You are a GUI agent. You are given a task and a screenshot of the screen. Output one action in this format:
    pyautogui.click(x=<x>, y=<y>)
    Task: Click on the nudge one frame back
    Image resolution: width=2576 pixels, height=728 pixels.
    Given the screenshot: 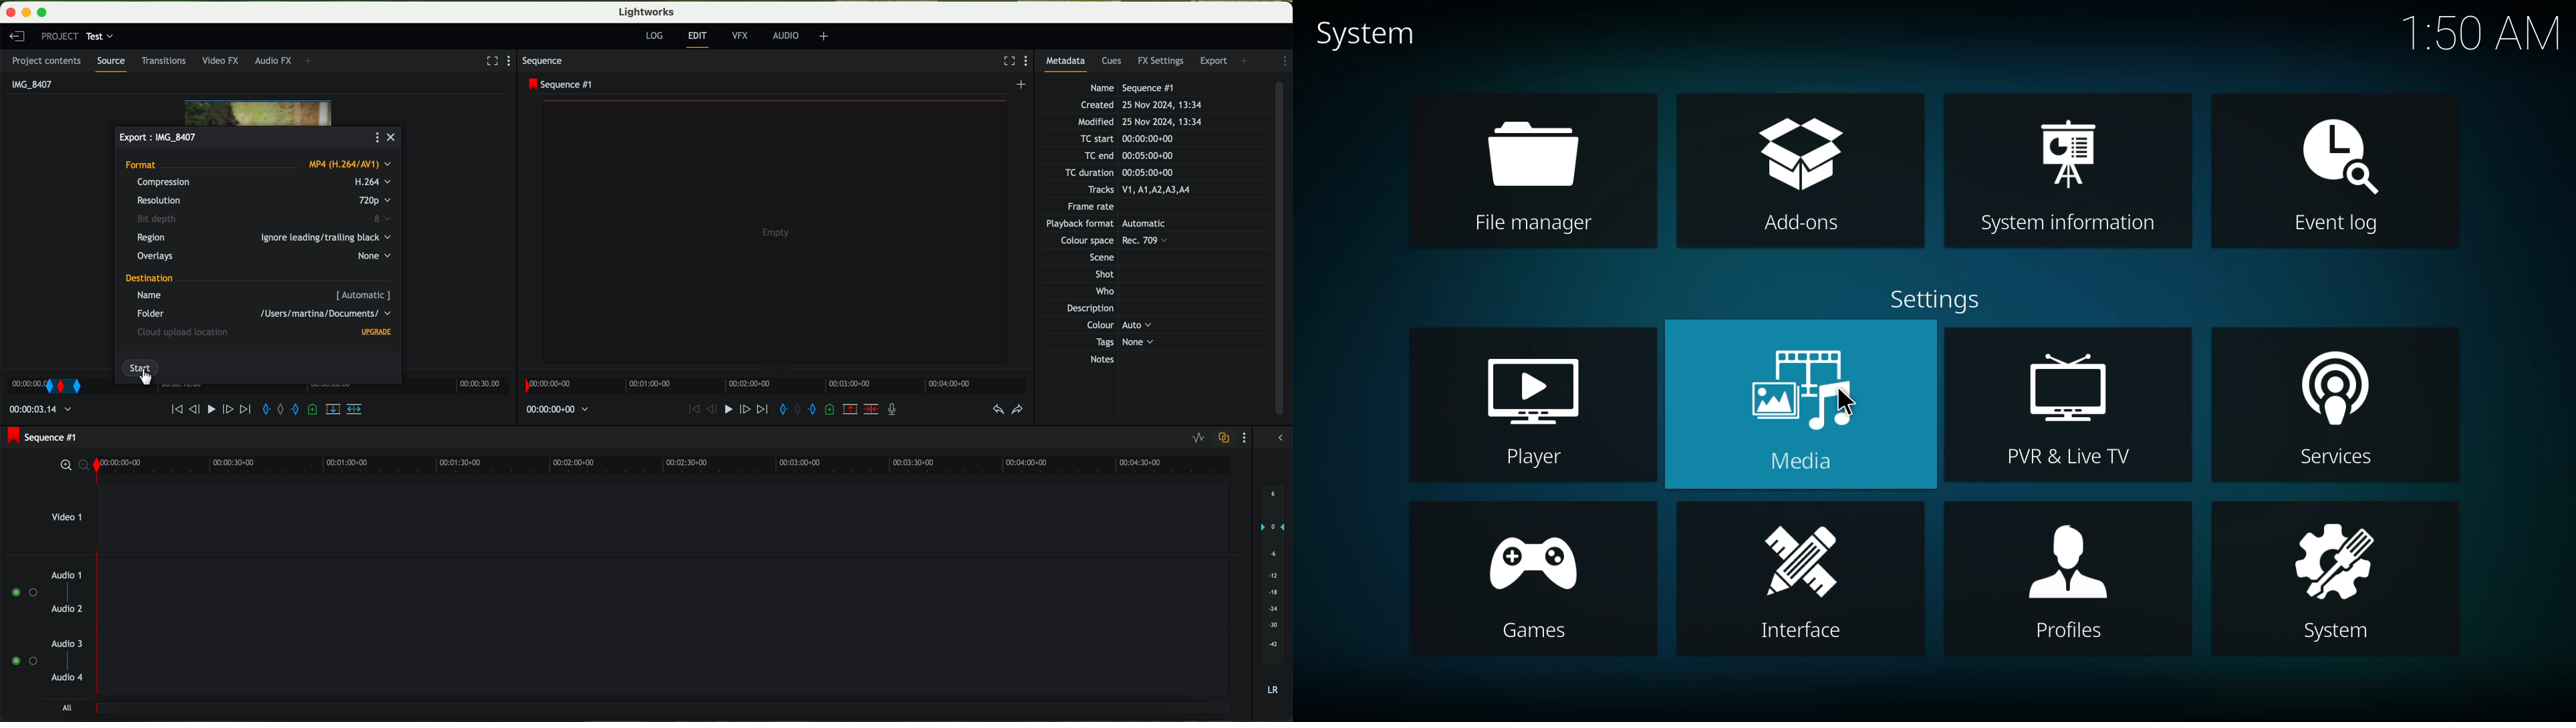 What is the action you would take?
    pyautogui.click(x=705, y=412)
    